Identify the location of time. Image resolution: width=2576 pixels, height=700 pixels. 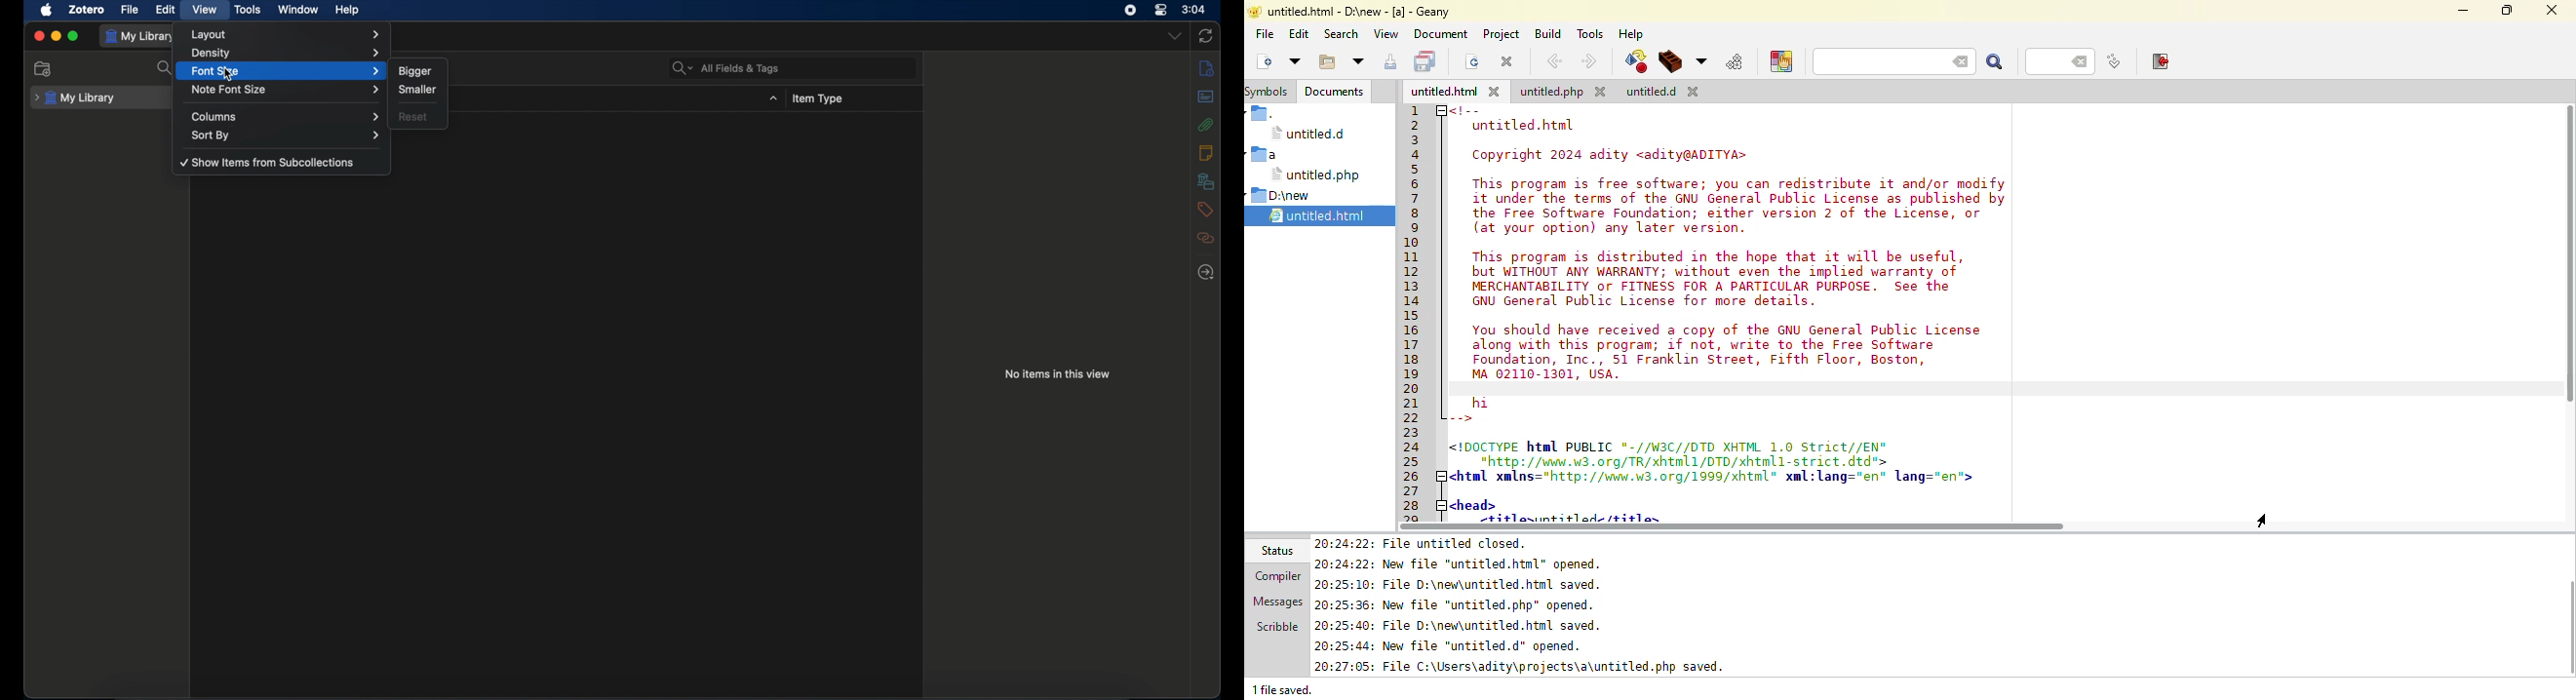
(1194, 8).